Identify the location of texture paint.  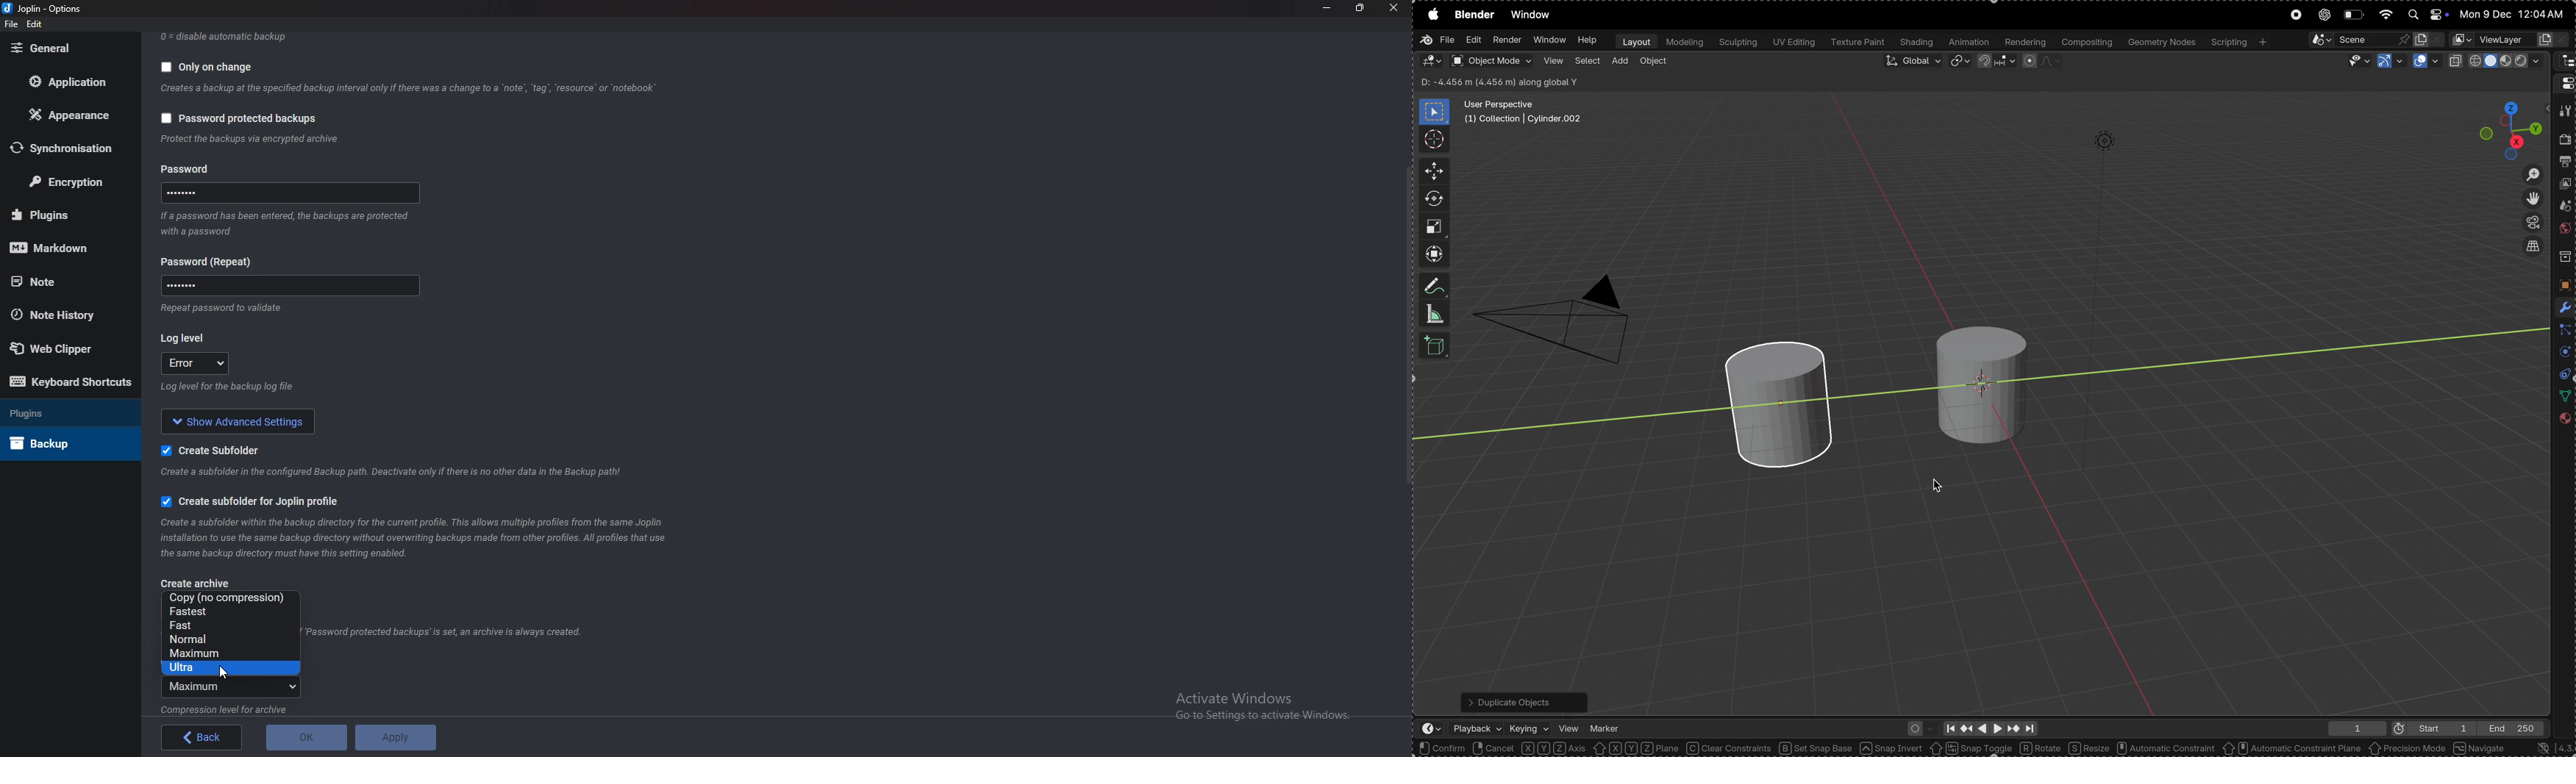
(1858, 43).